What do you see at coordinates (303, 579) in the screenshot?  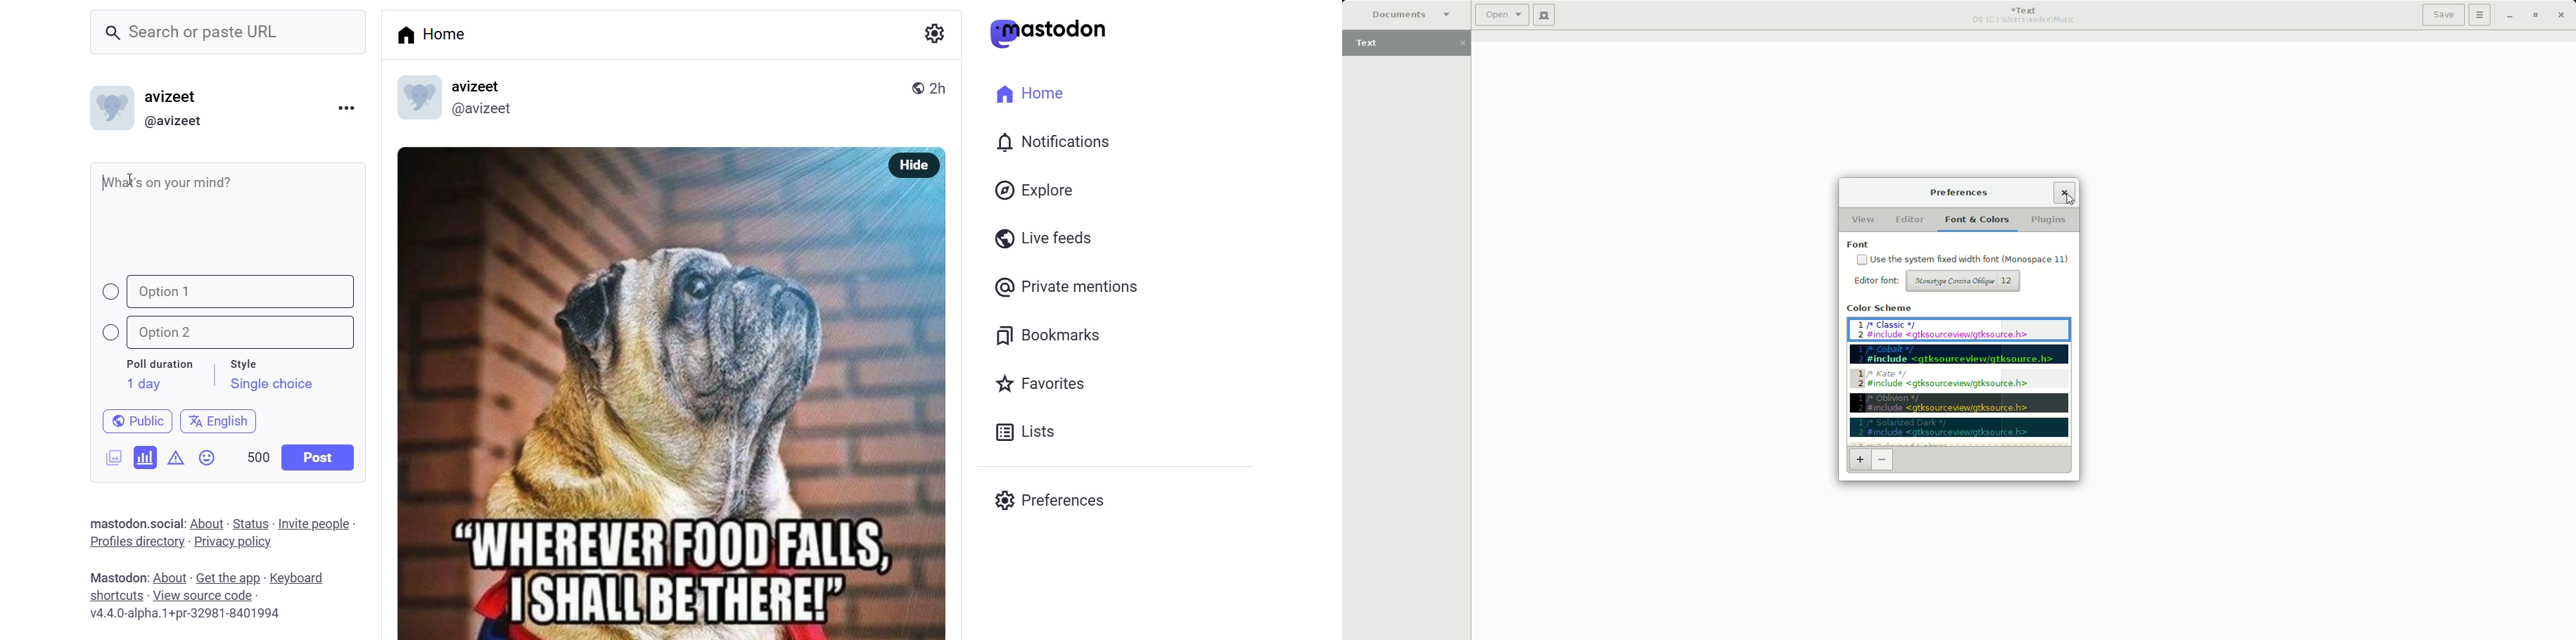 I see `keyboard` at bounding box center [303, 579].